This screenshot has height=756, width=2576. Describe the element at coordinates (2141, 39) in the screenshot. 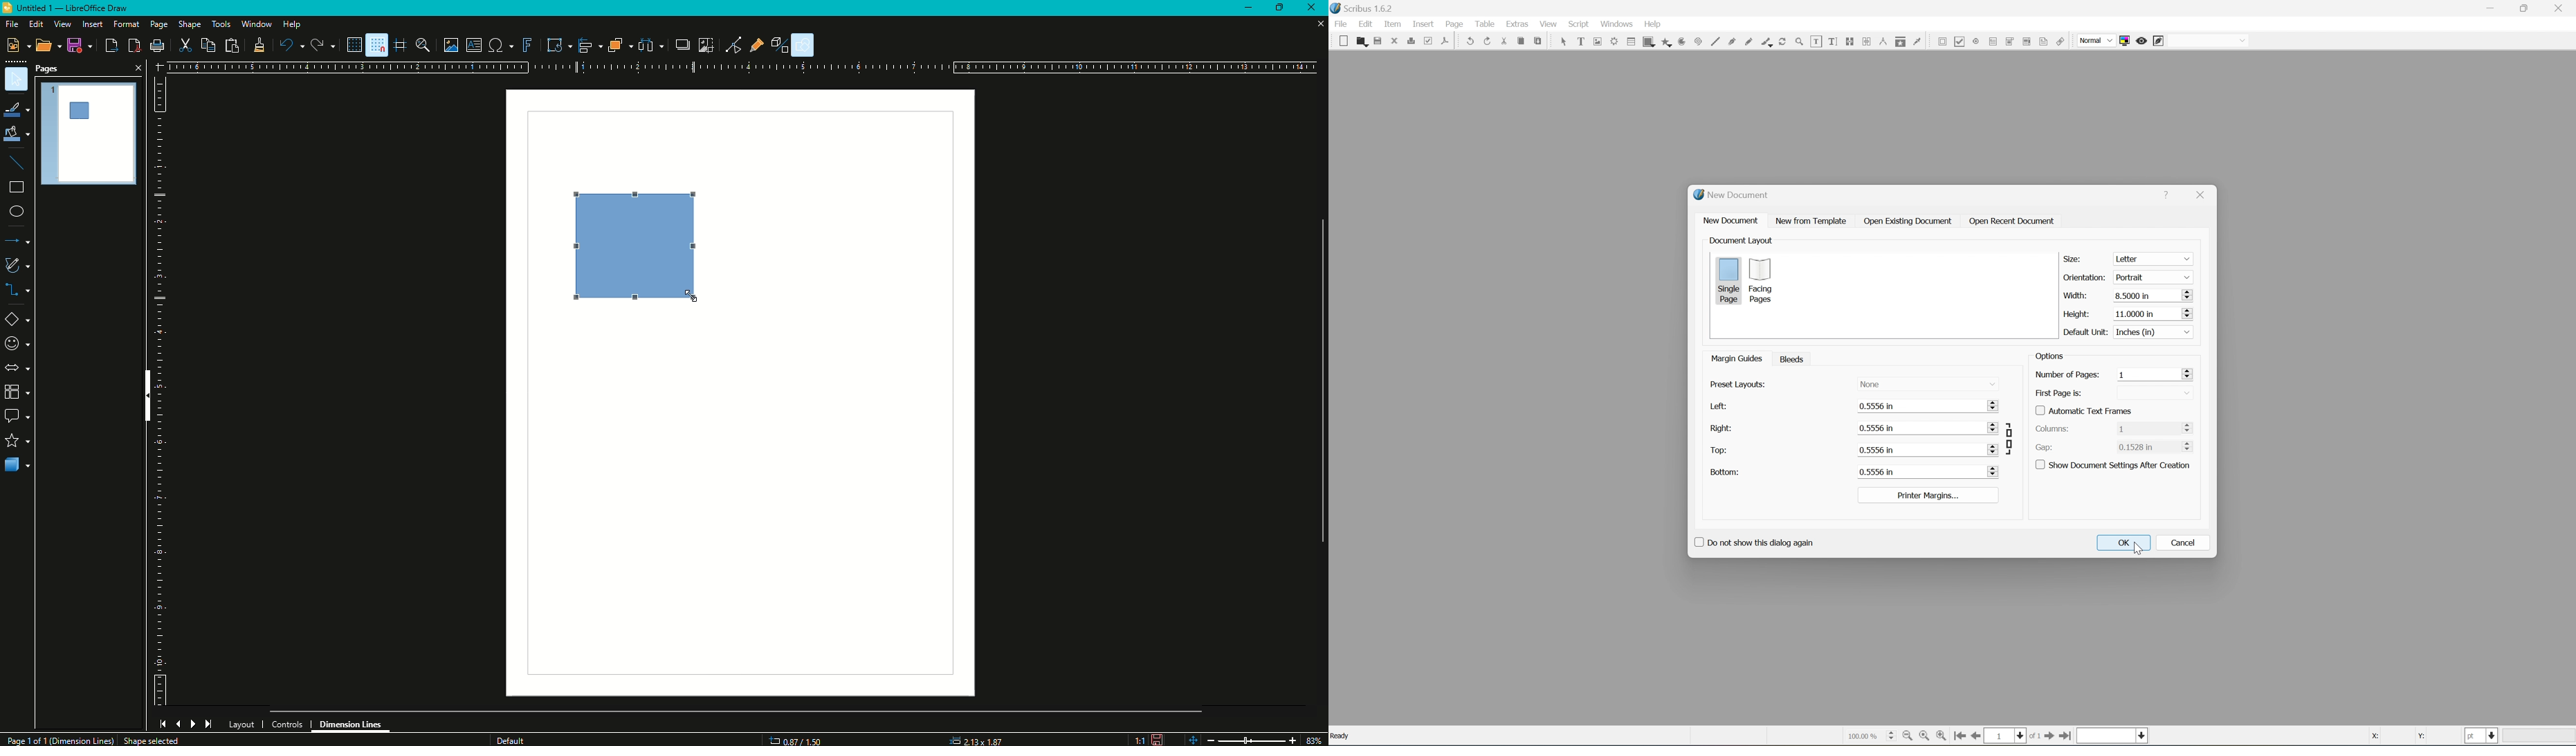

I see `preview mode` at that location.